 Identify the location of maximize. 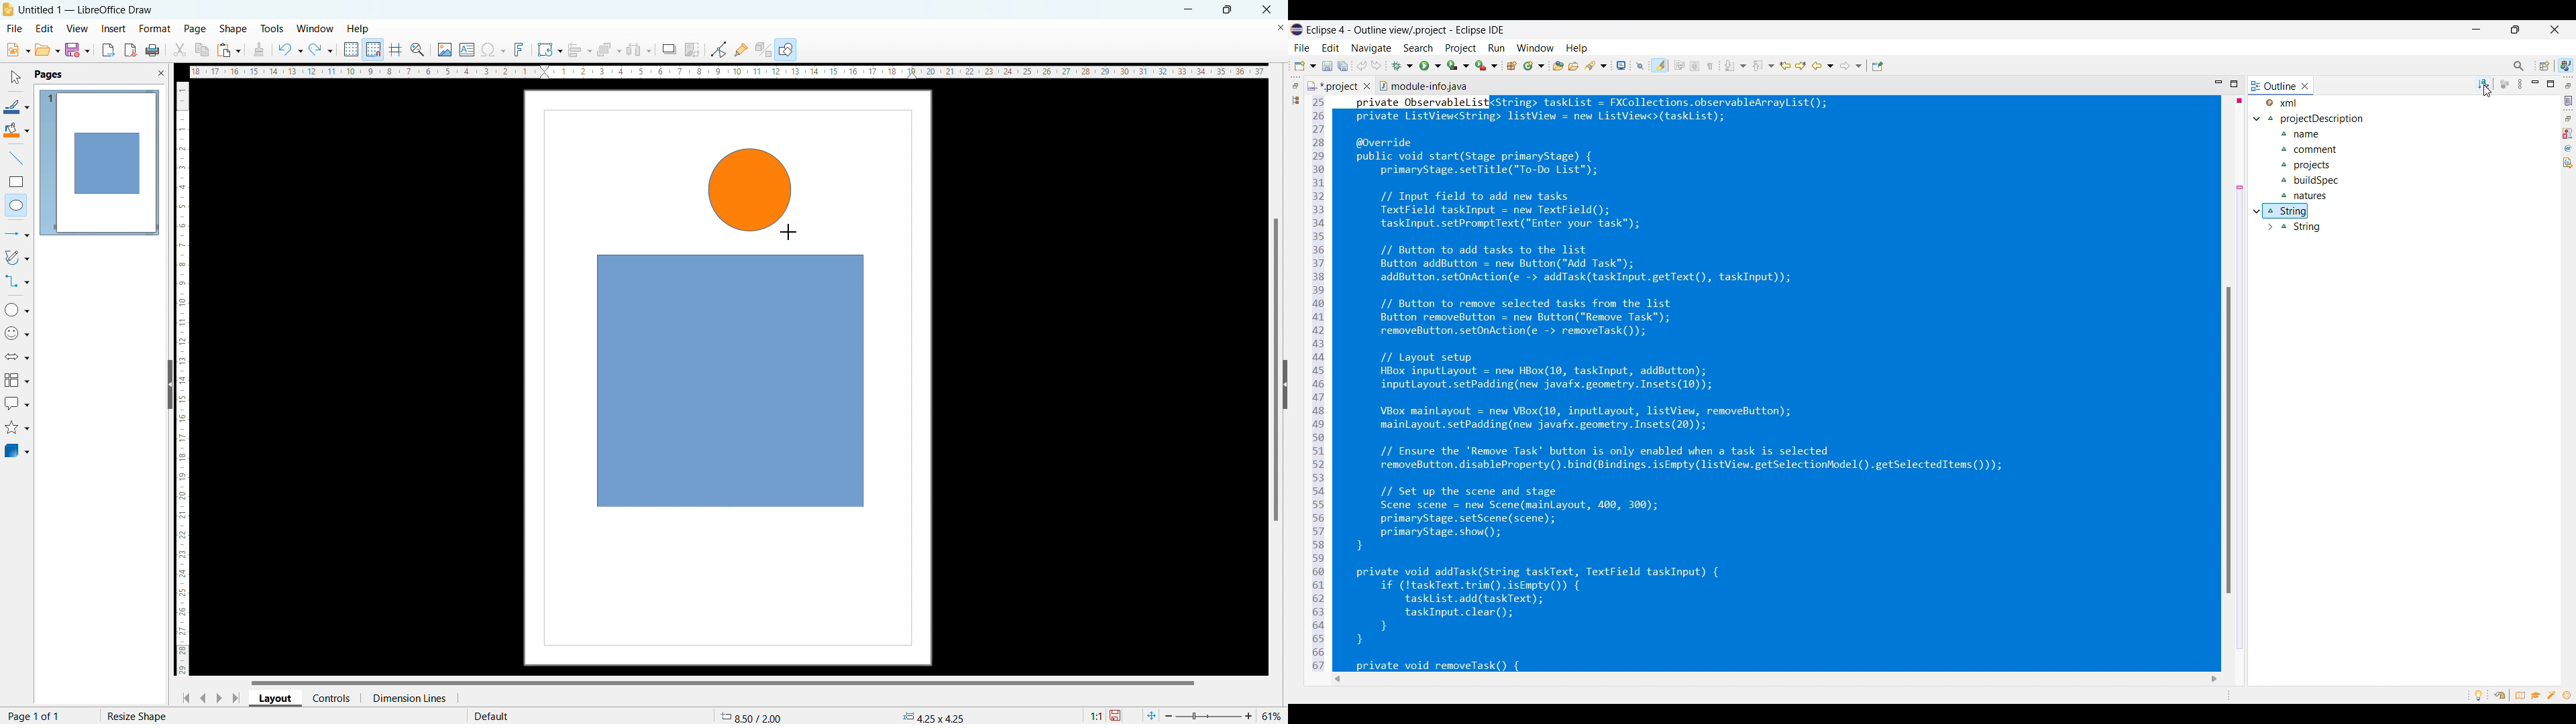
(1226, 10).